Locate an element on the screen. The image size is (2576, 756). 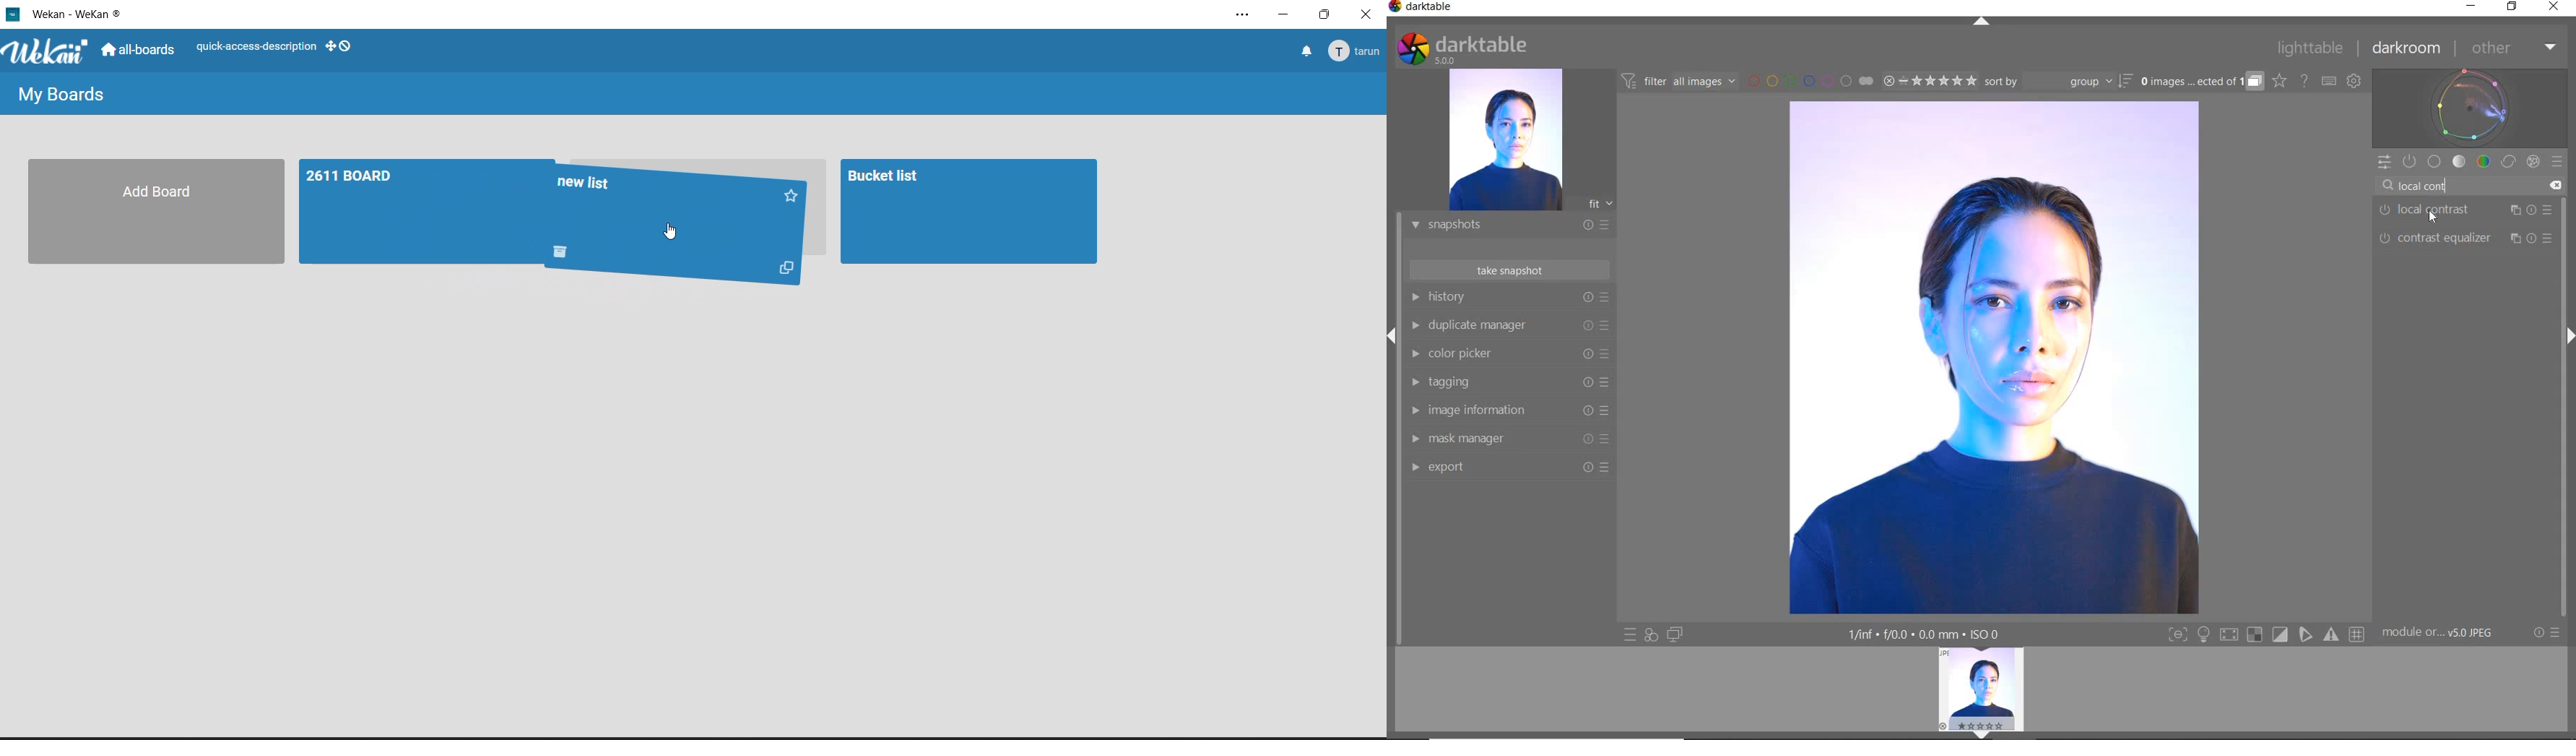
RANGE RATING OF SELECTED IMAGES is located at coordinates (1929, 80).